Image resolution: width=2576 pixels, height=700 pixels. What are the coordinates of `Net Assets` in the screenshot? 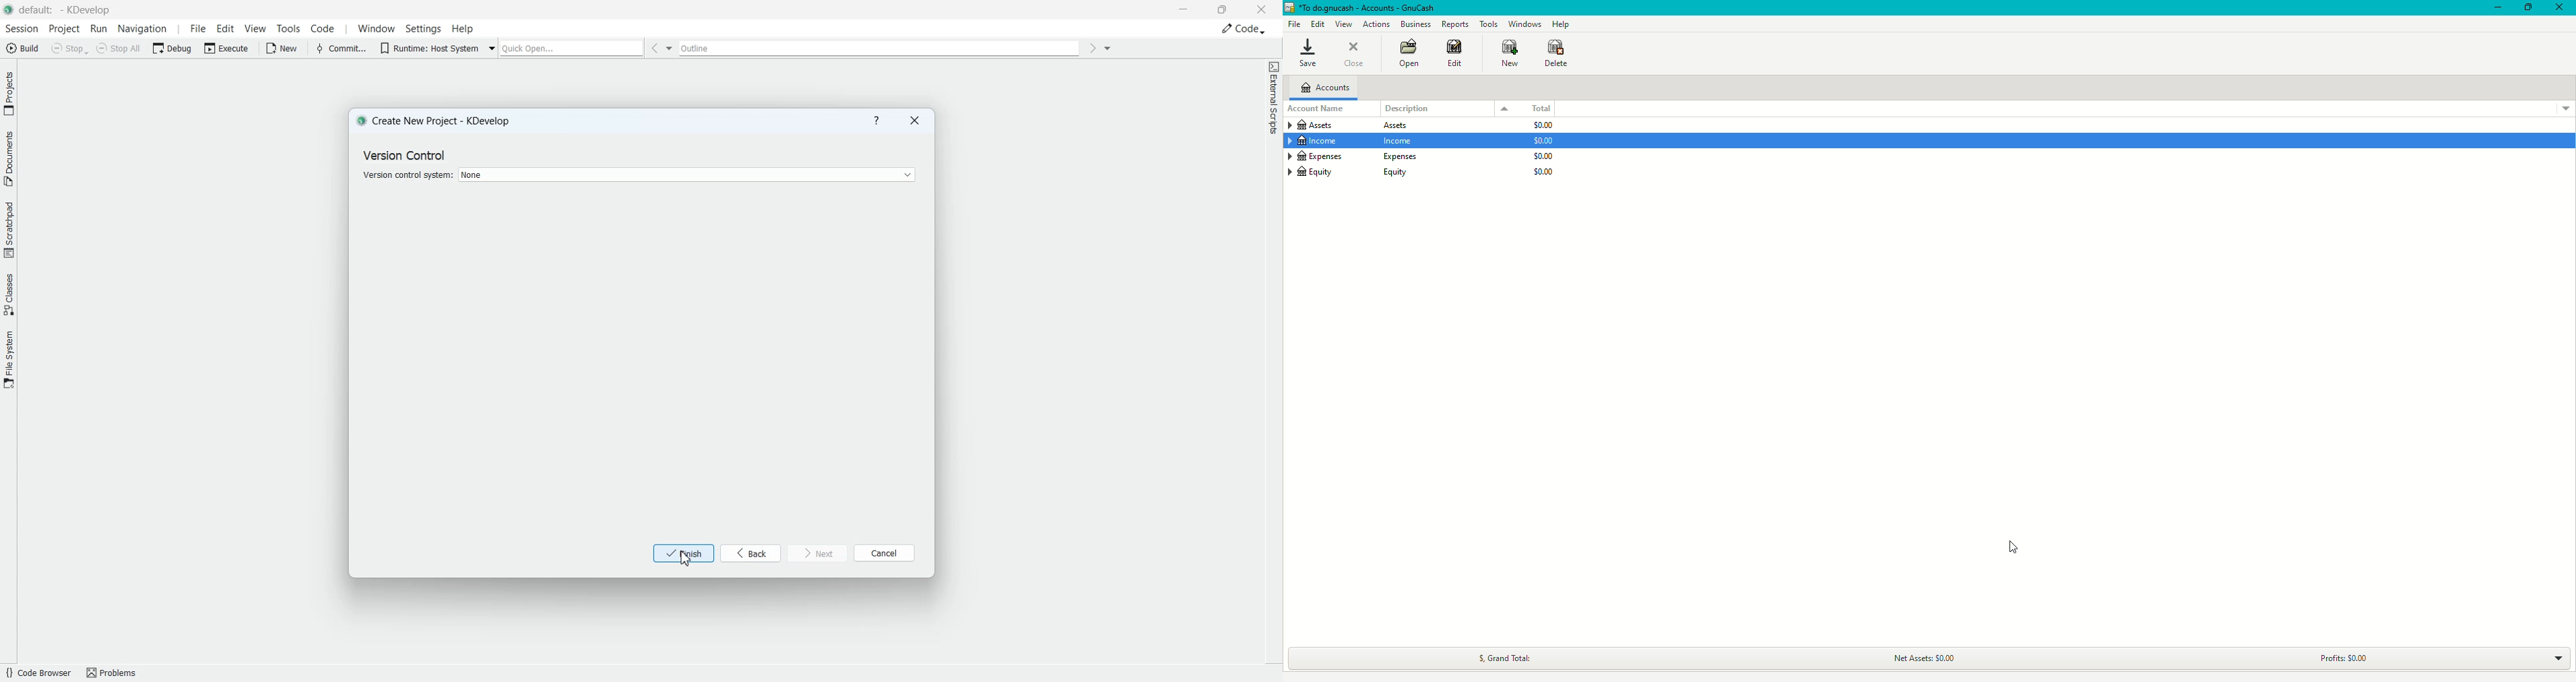 It's located at (1921, 658).